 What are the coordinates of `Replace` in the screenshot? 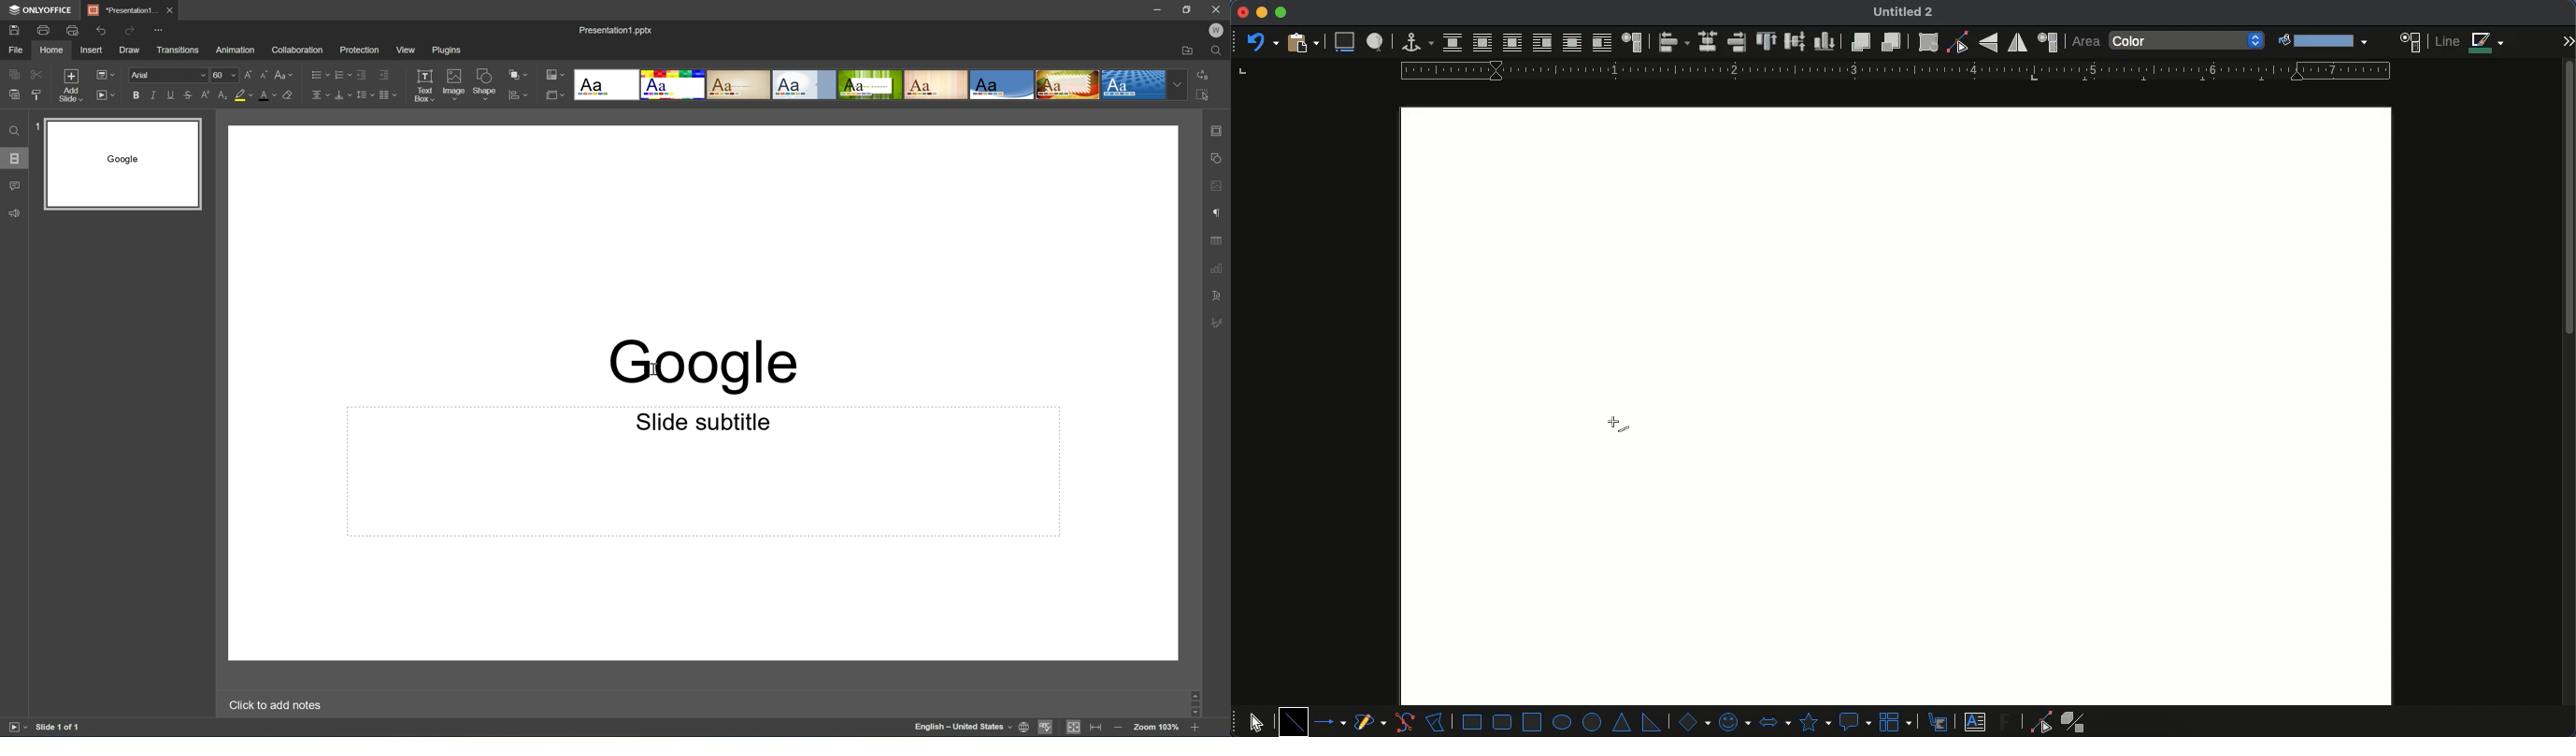 It's located at (1205, 75).